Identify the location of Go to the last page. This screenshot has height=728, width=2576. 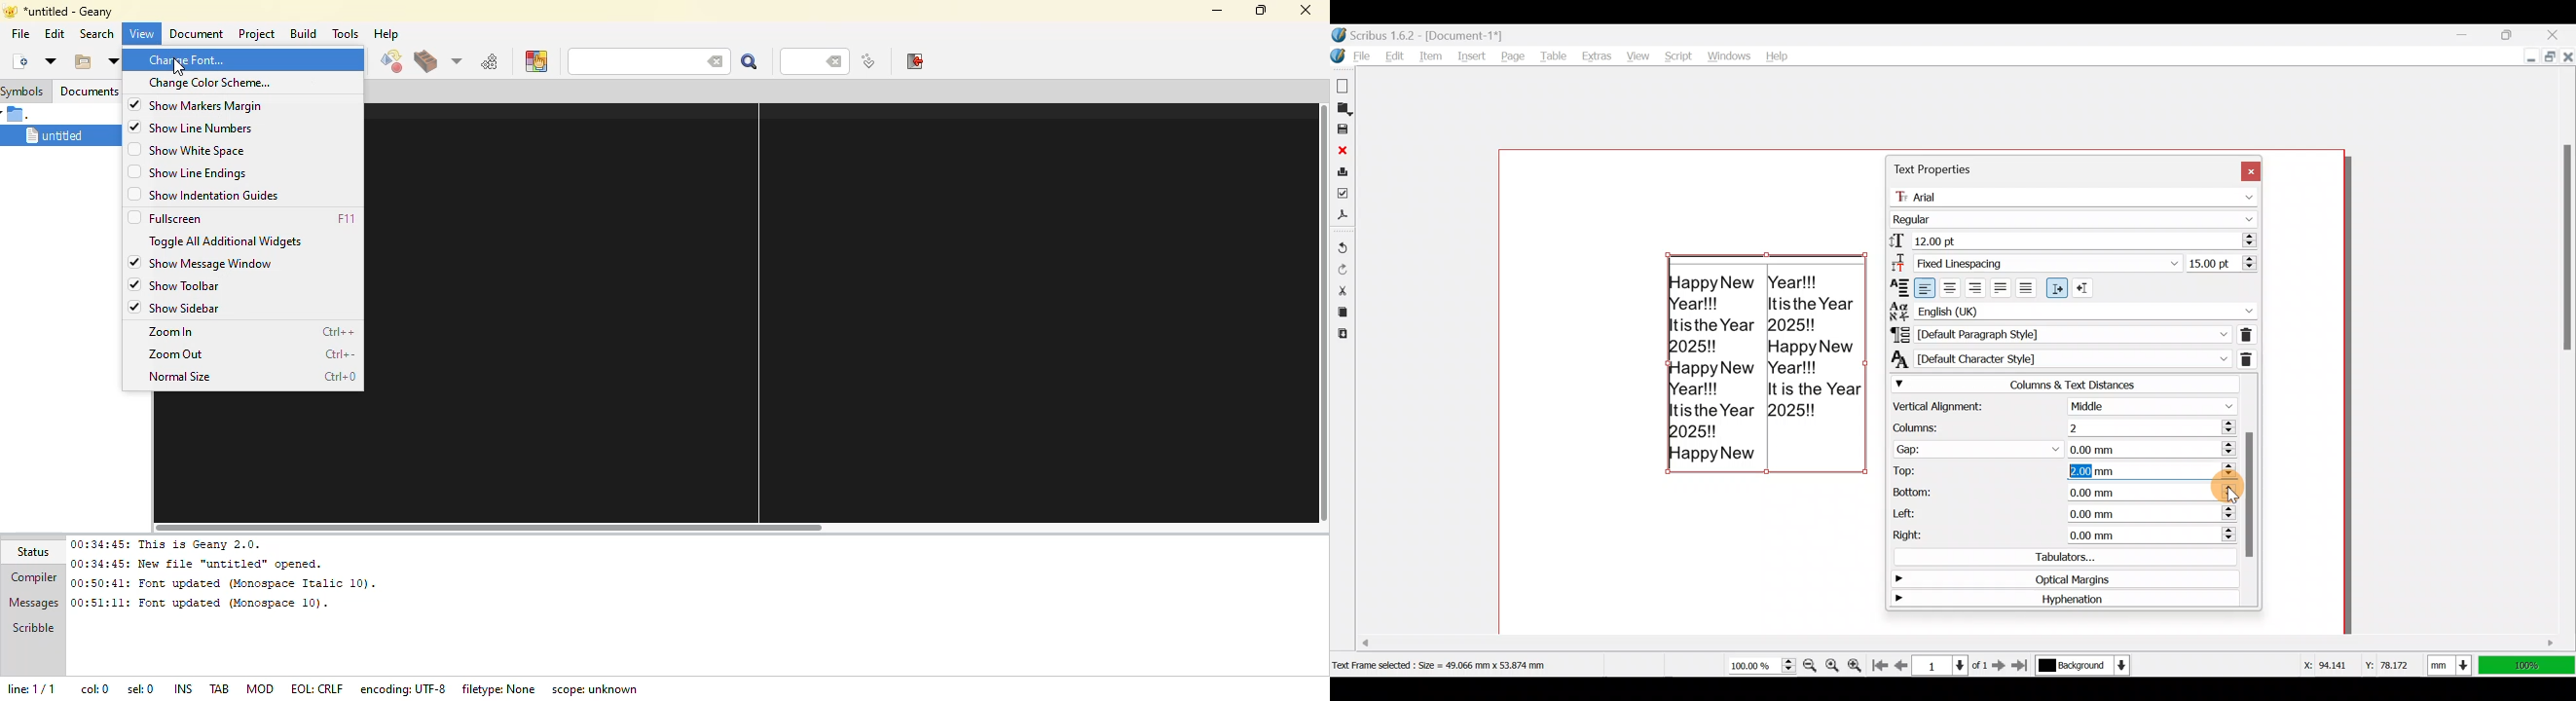
(2023, 666).